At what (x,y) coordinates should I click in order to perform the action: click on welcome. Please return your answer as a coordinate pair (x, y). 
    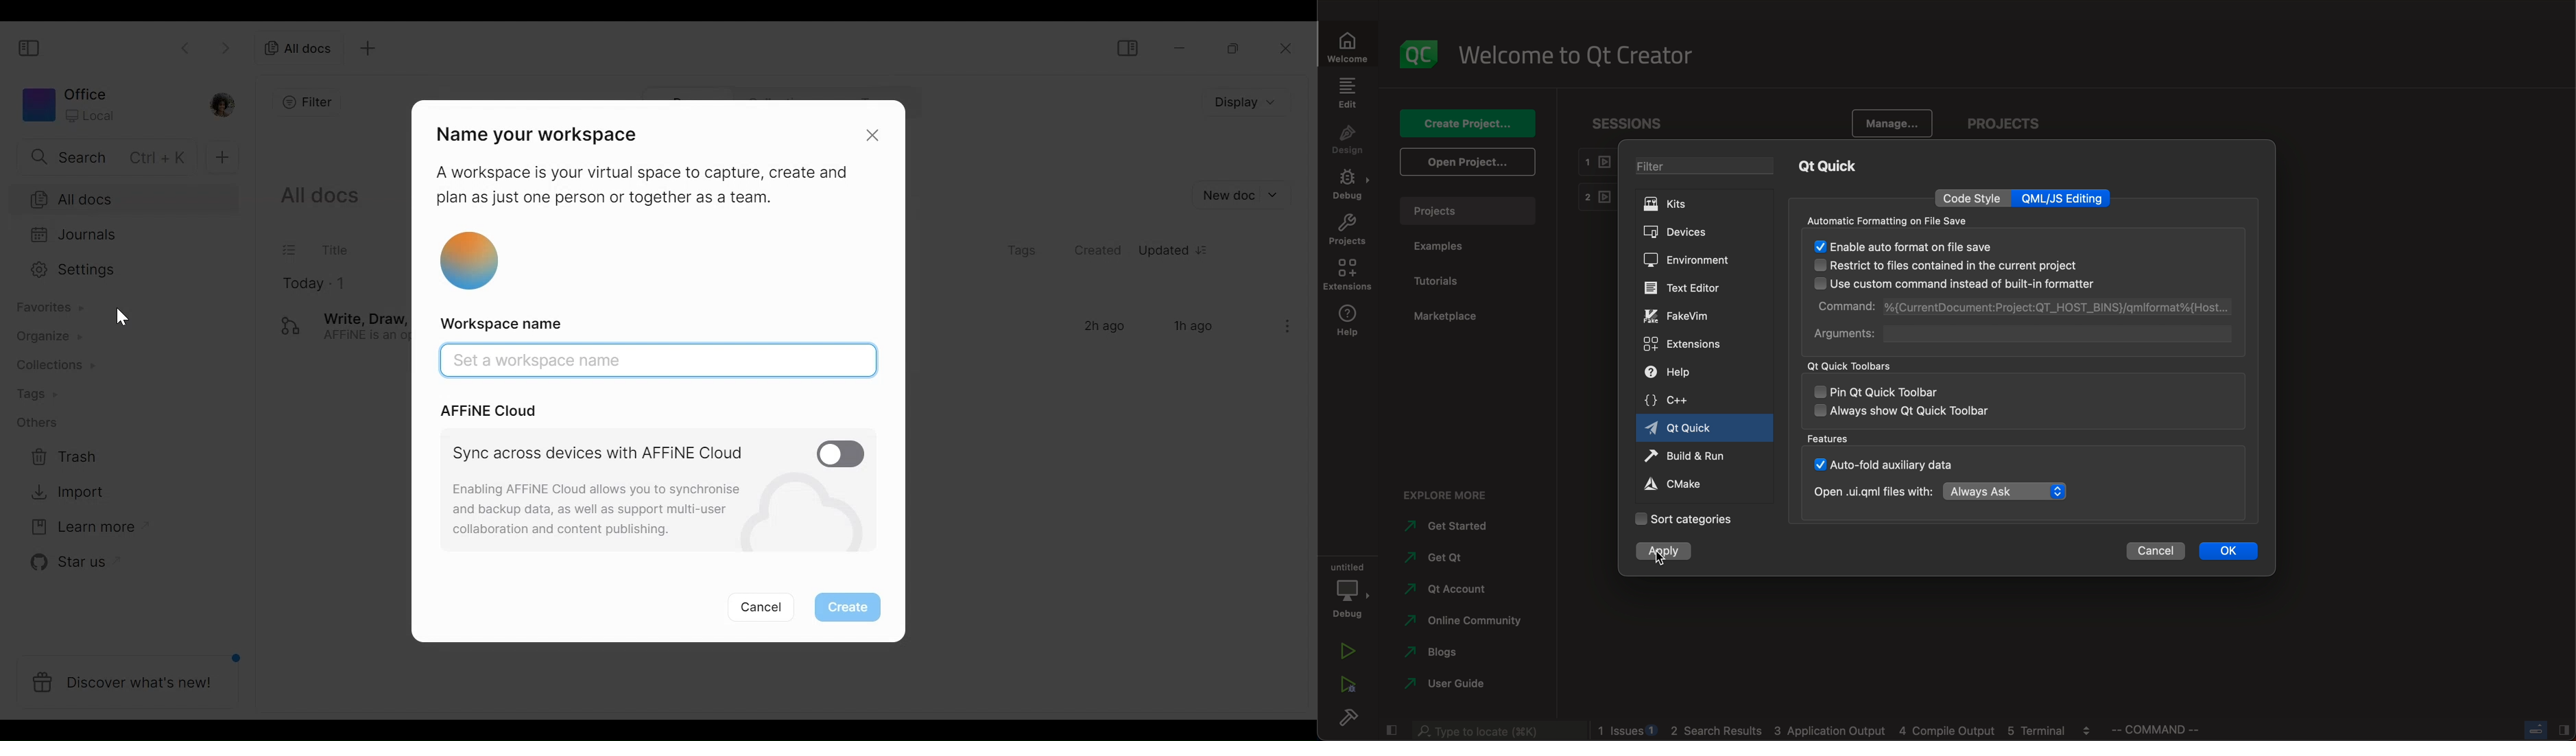
    Looking at the image, I should click on (1579, 56).